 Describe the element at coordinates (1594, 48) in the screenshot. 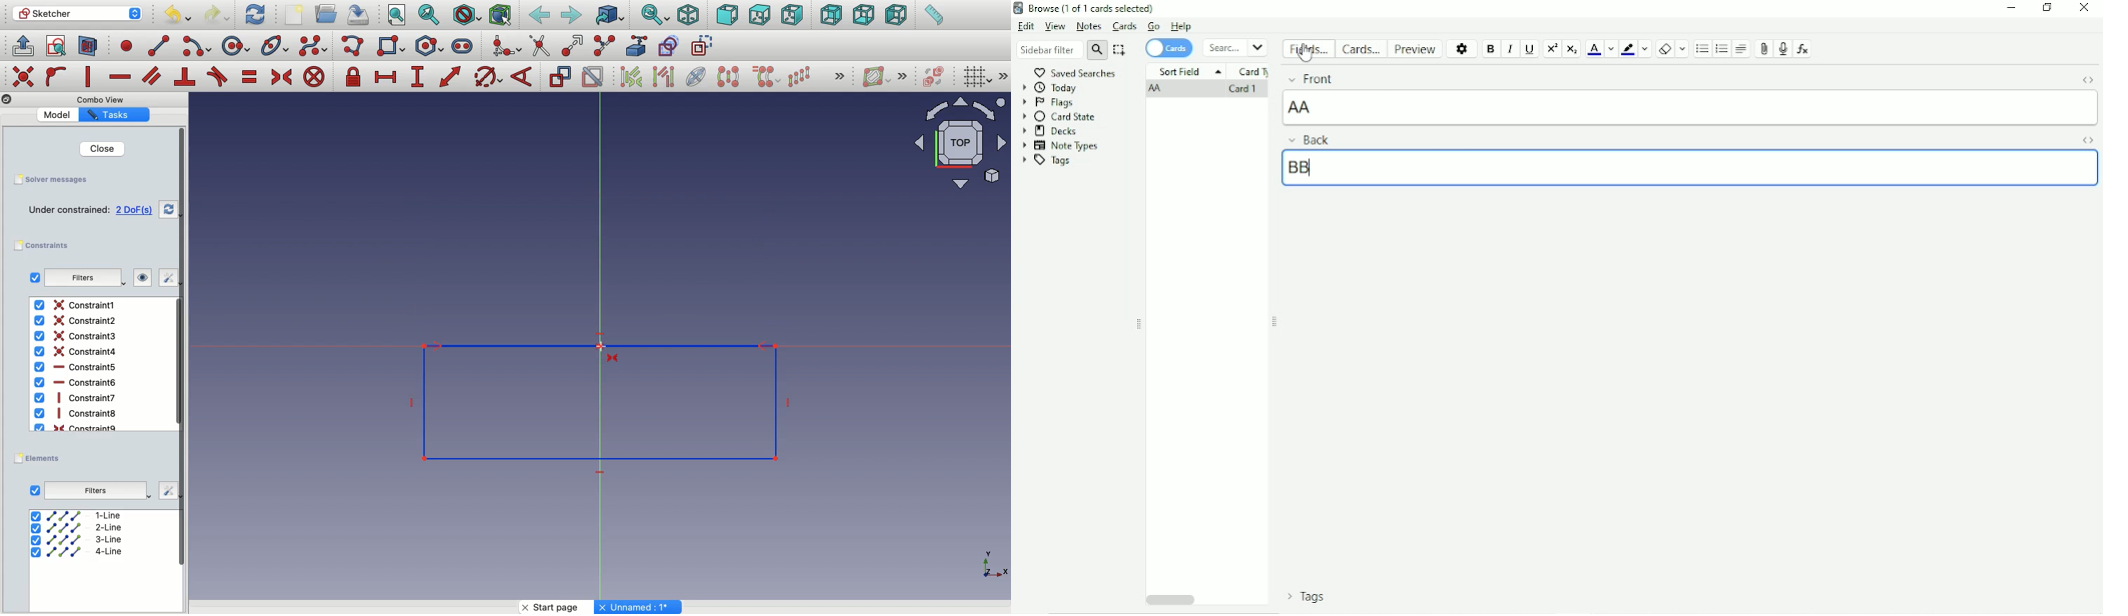

I see `Text color` at that location.